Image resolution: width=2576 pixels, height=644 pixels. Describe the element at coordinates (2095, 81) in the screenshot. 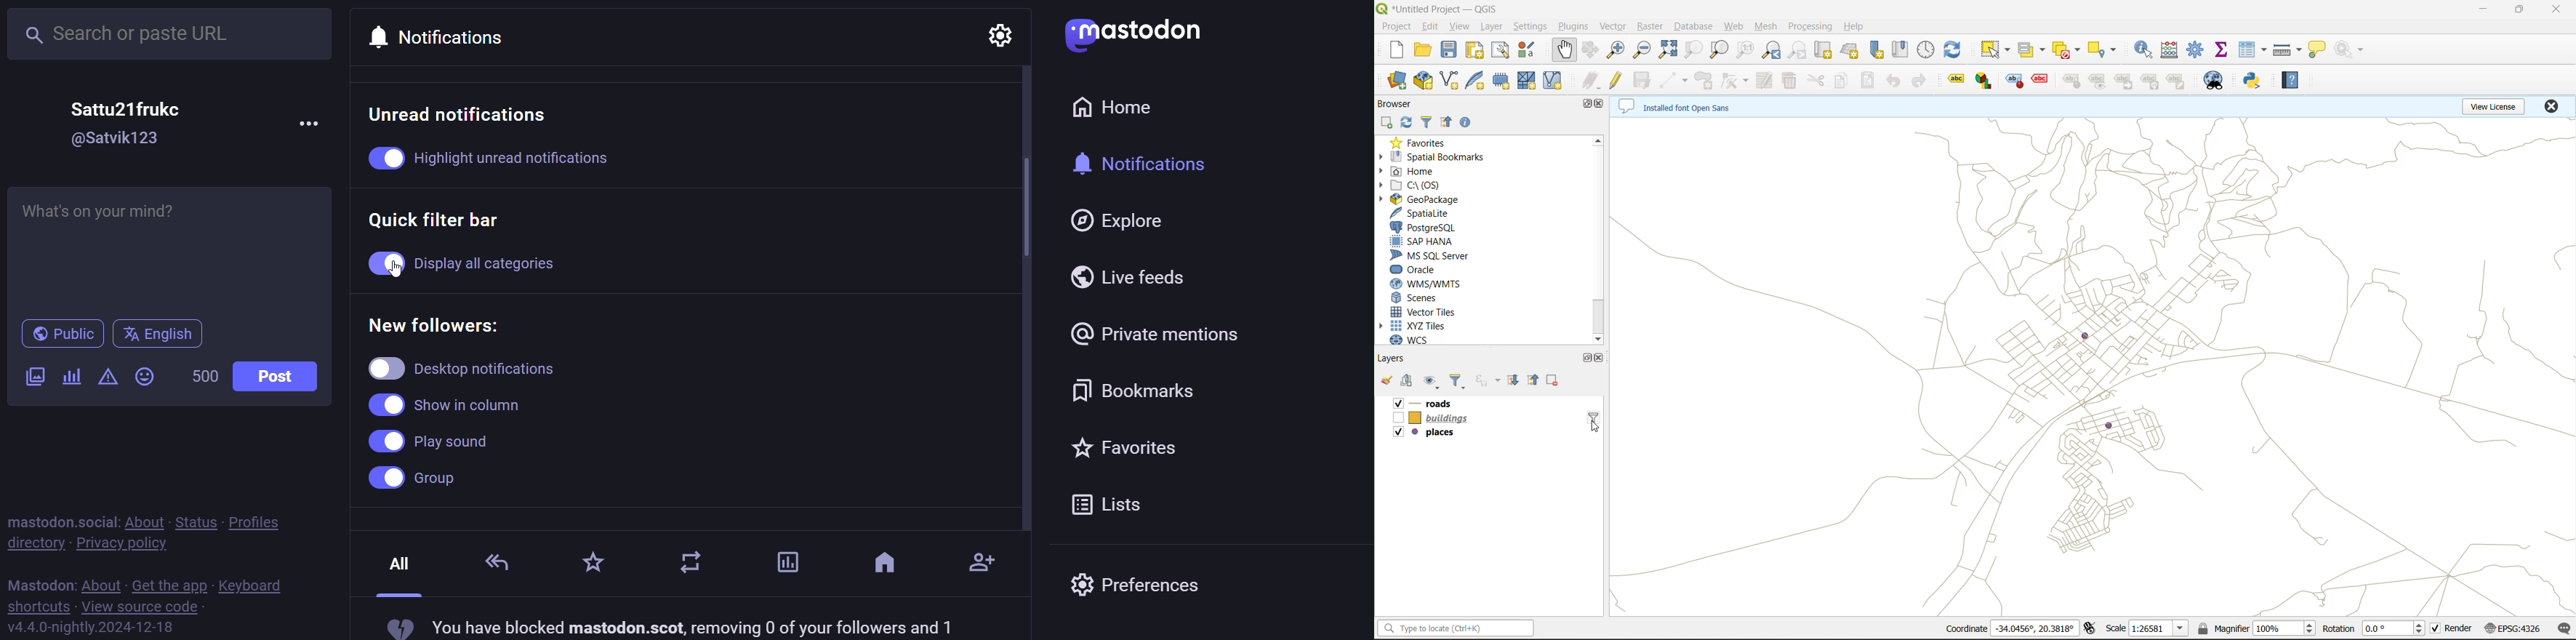

I see `Show/Hide Label` at that location.